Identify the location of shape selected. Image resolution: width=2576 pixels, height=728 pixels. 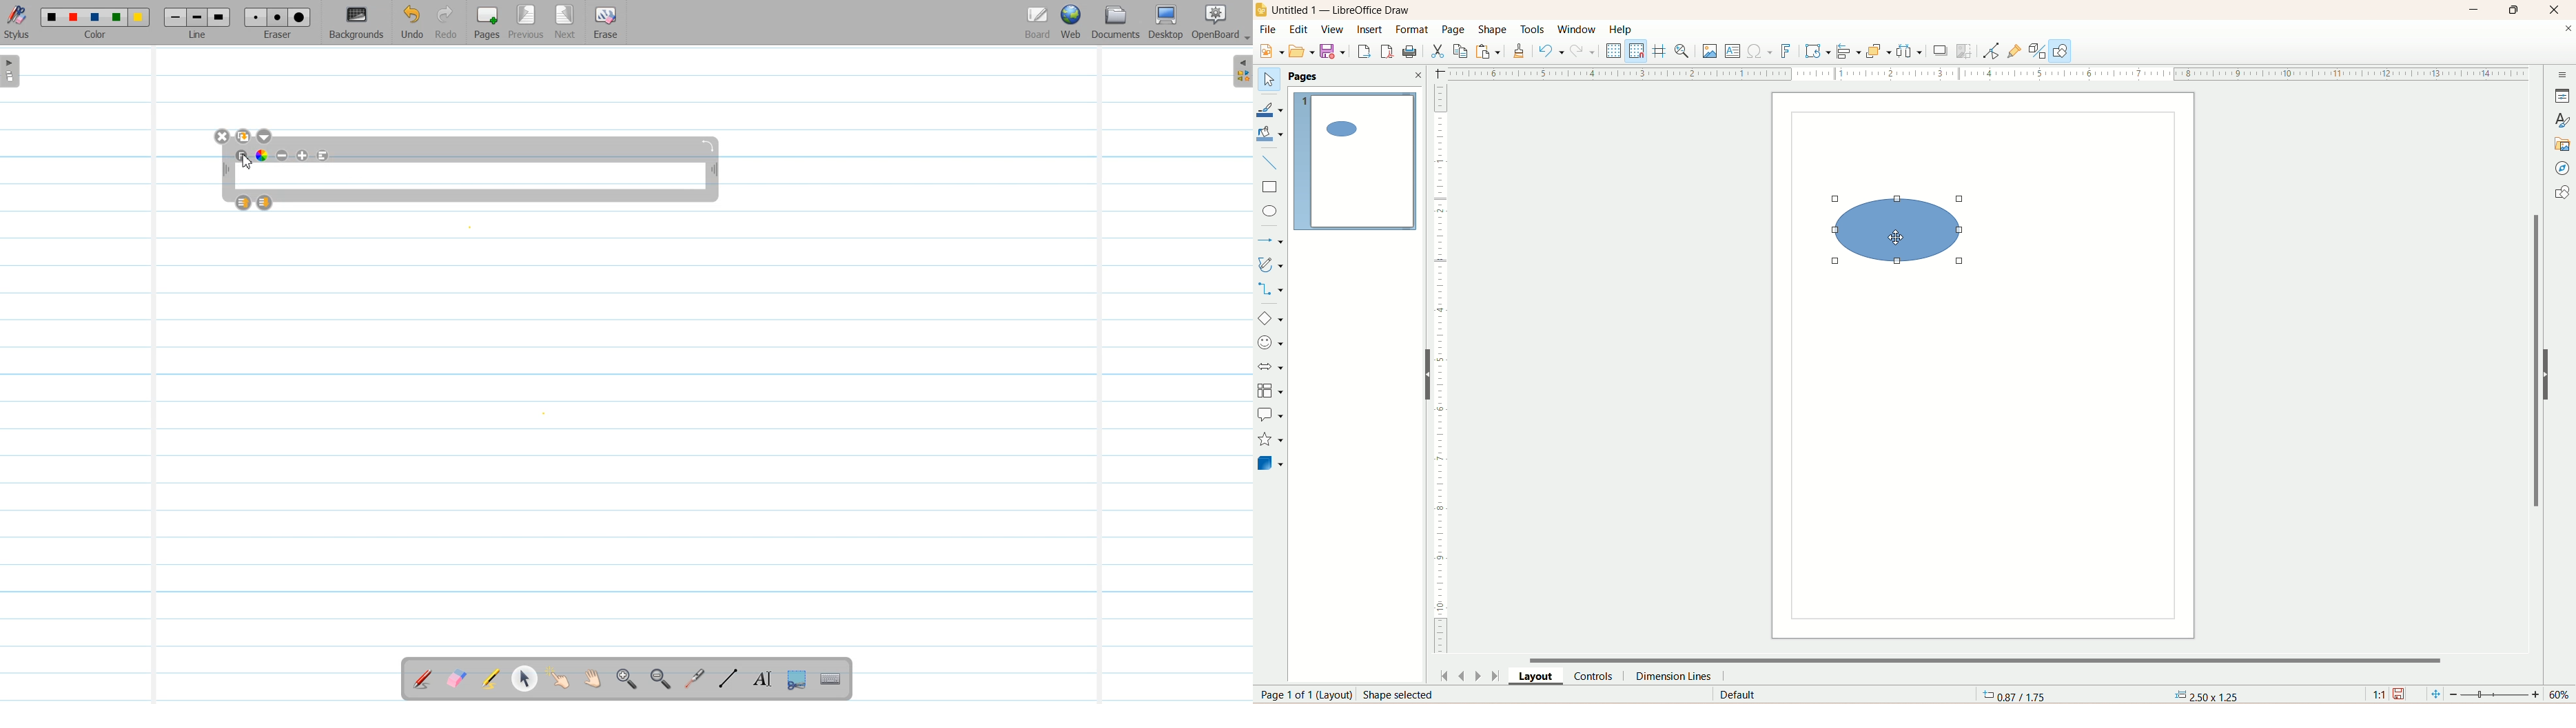
(1899, 228).